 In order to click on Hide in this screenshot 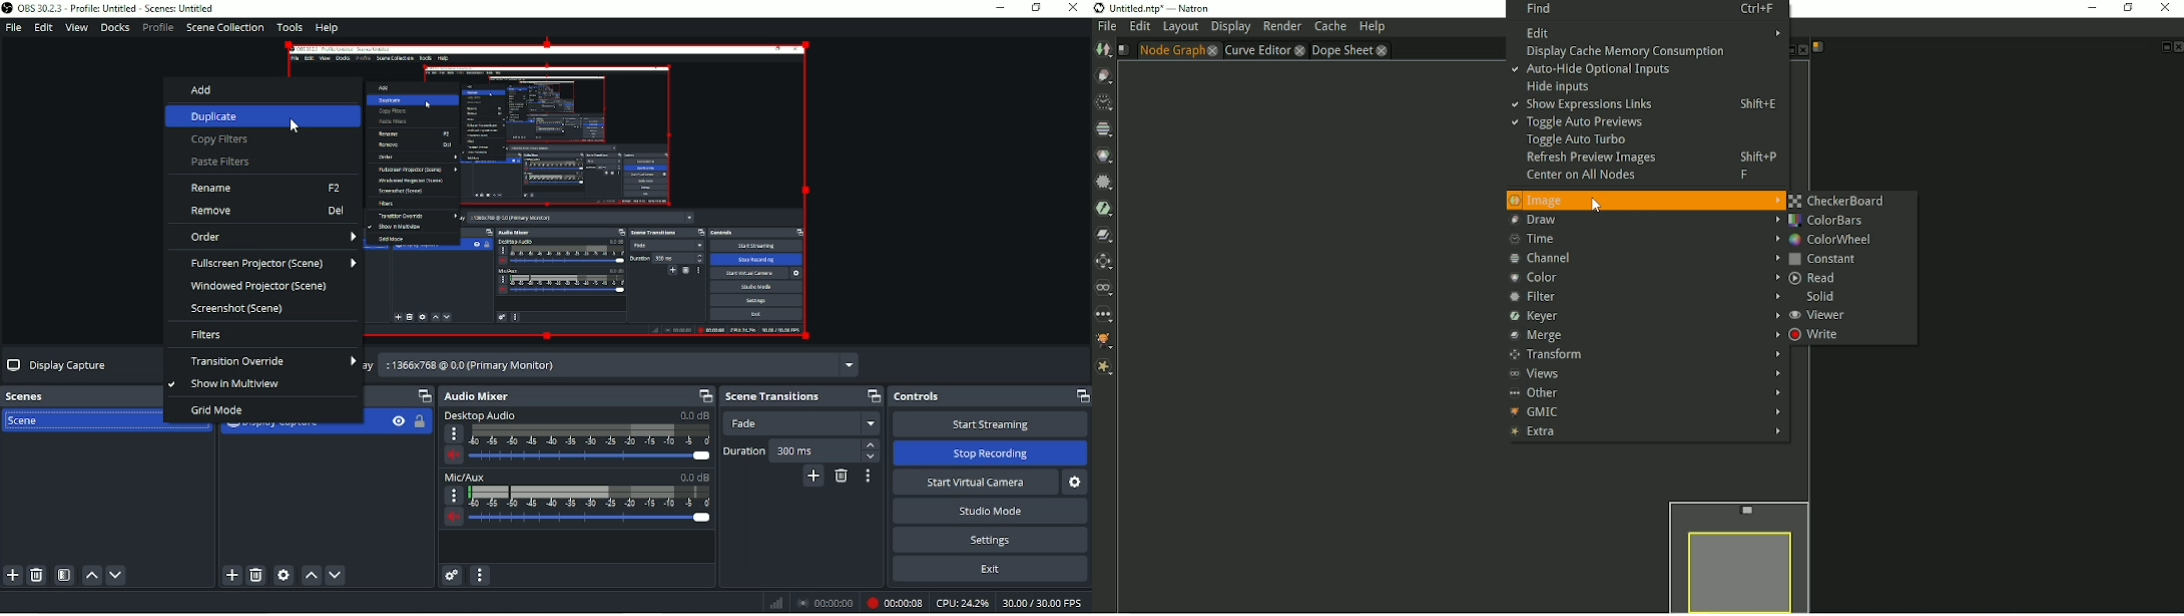, I will do `click(398, 423)`.